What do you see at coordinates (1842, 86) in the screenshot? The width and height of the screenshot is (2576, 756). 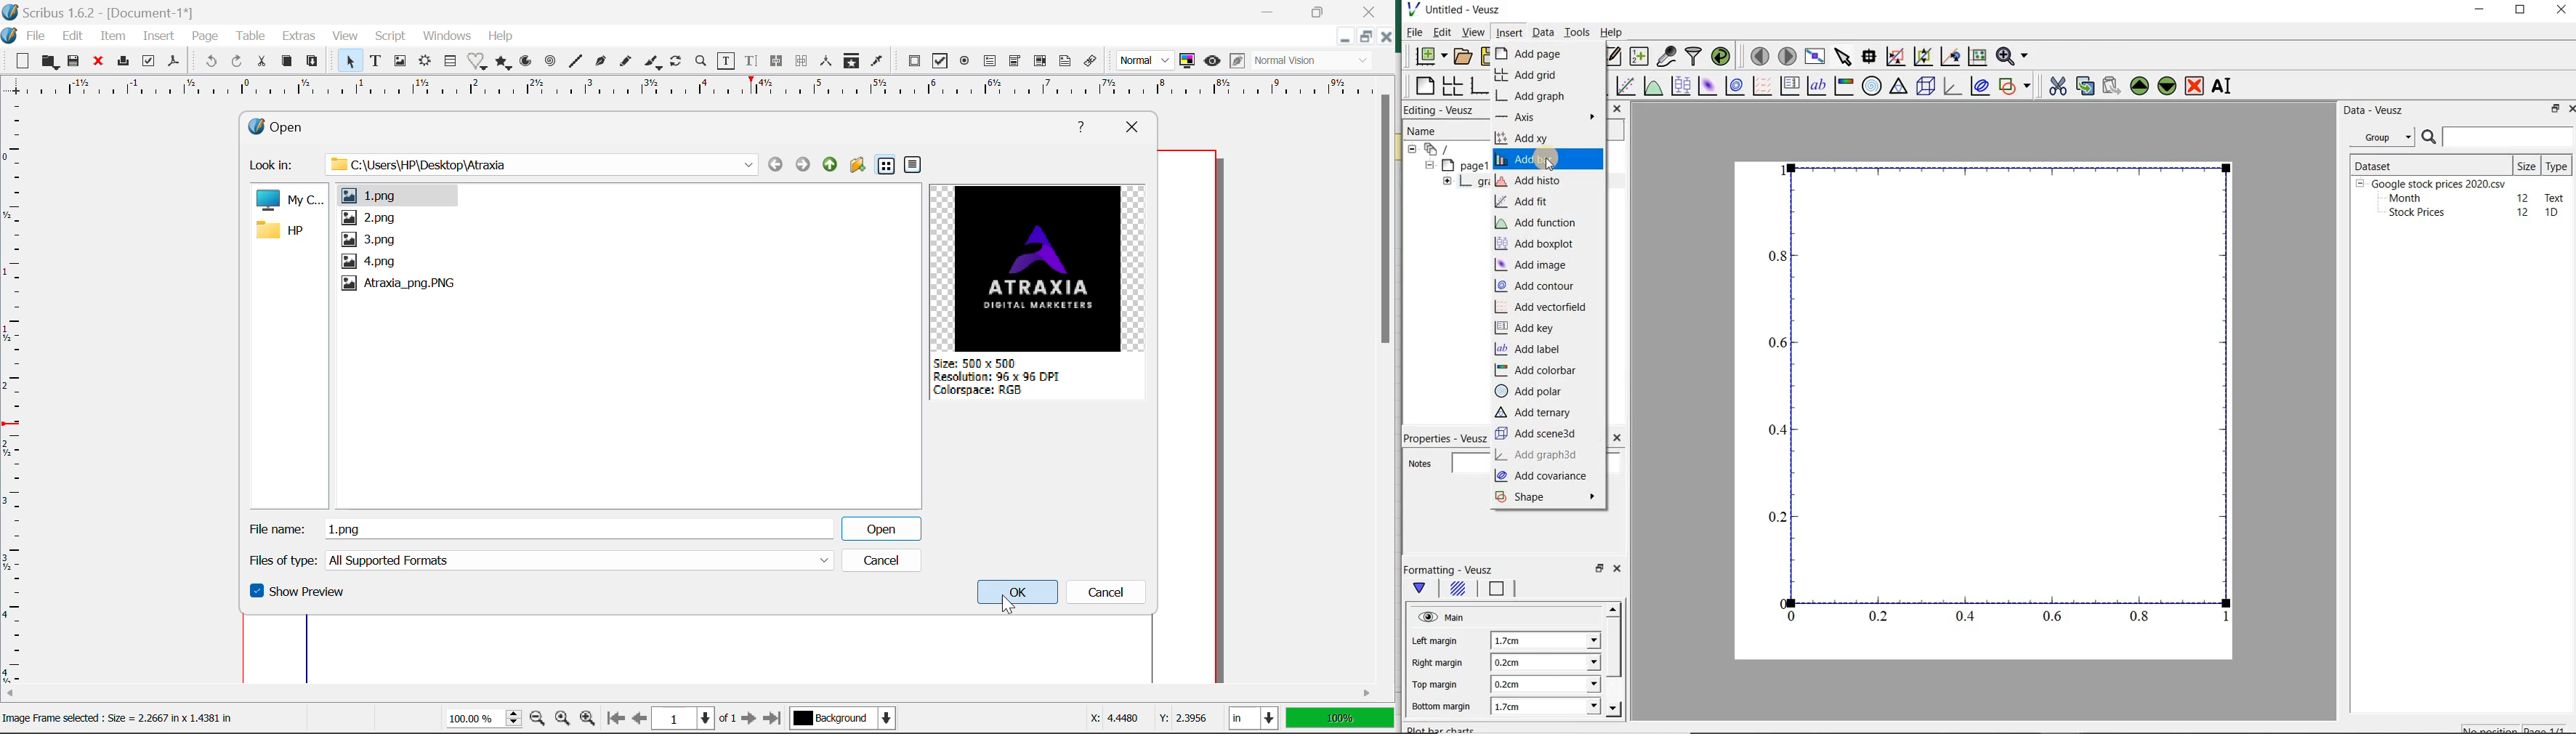 I see `image color bar` at bounding box center [1842, 86].